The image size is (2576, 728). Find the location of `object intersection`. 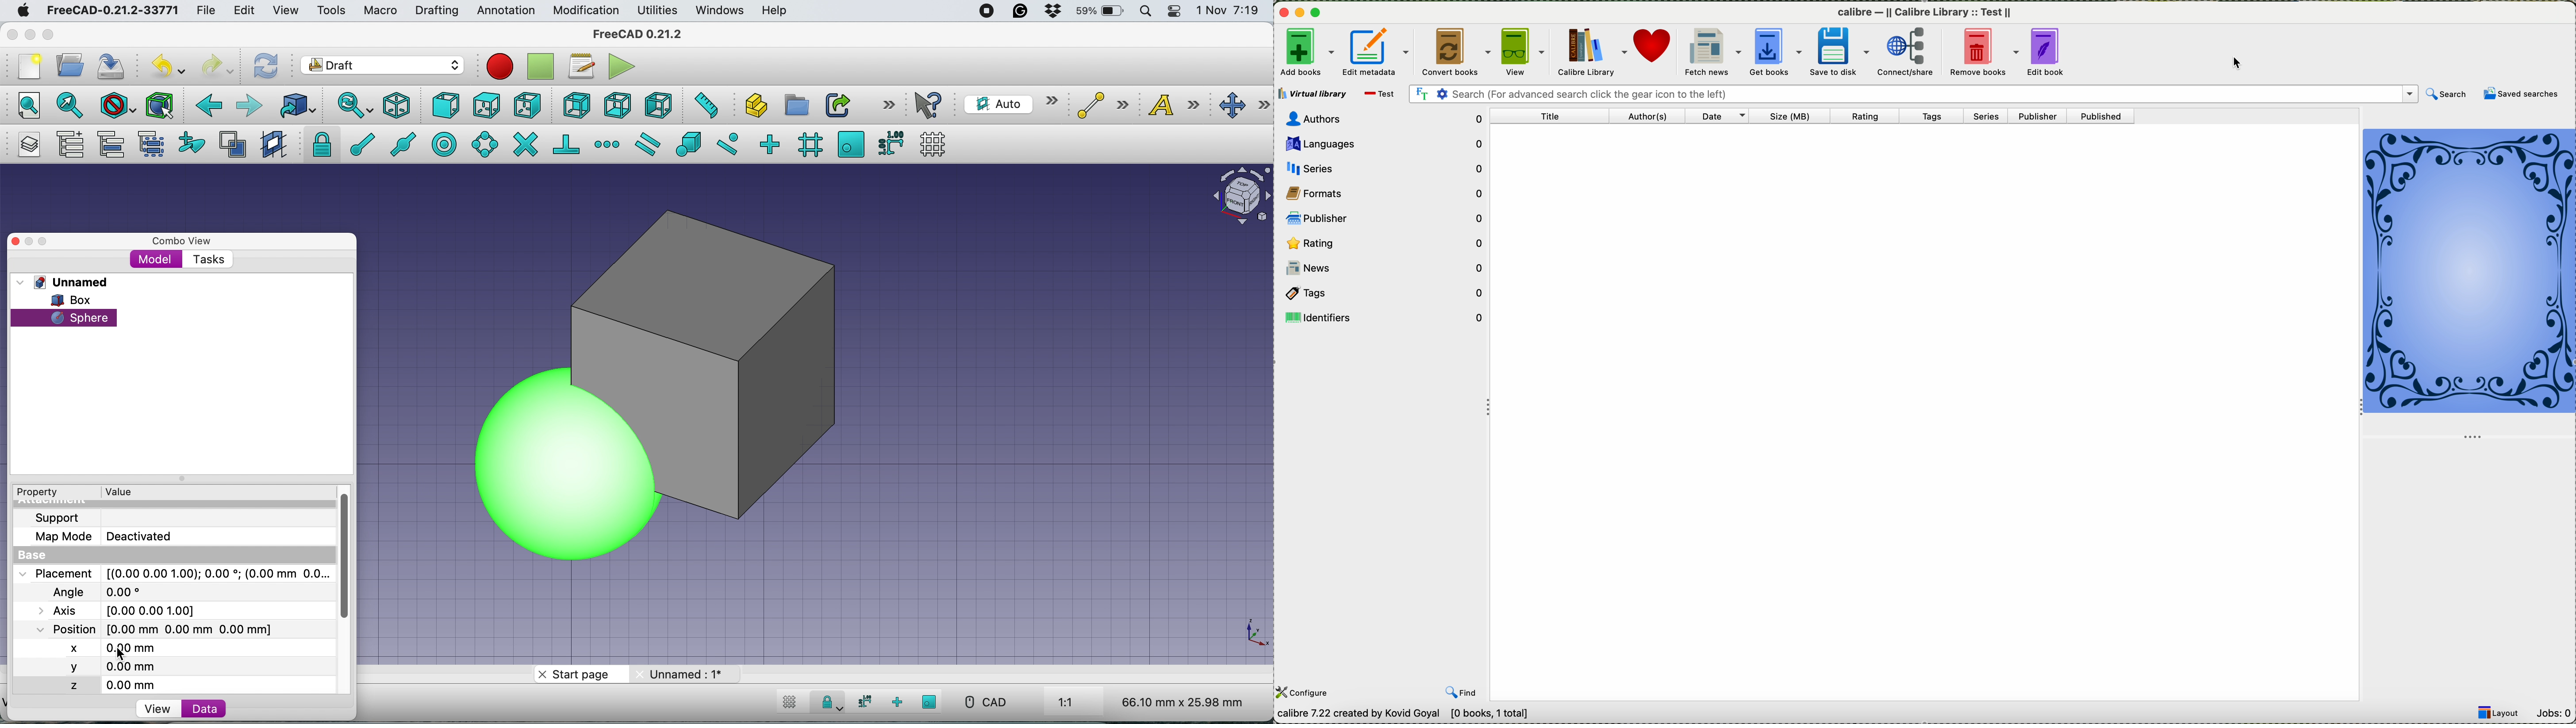

object intersection is located at coordinates (1240, 194).